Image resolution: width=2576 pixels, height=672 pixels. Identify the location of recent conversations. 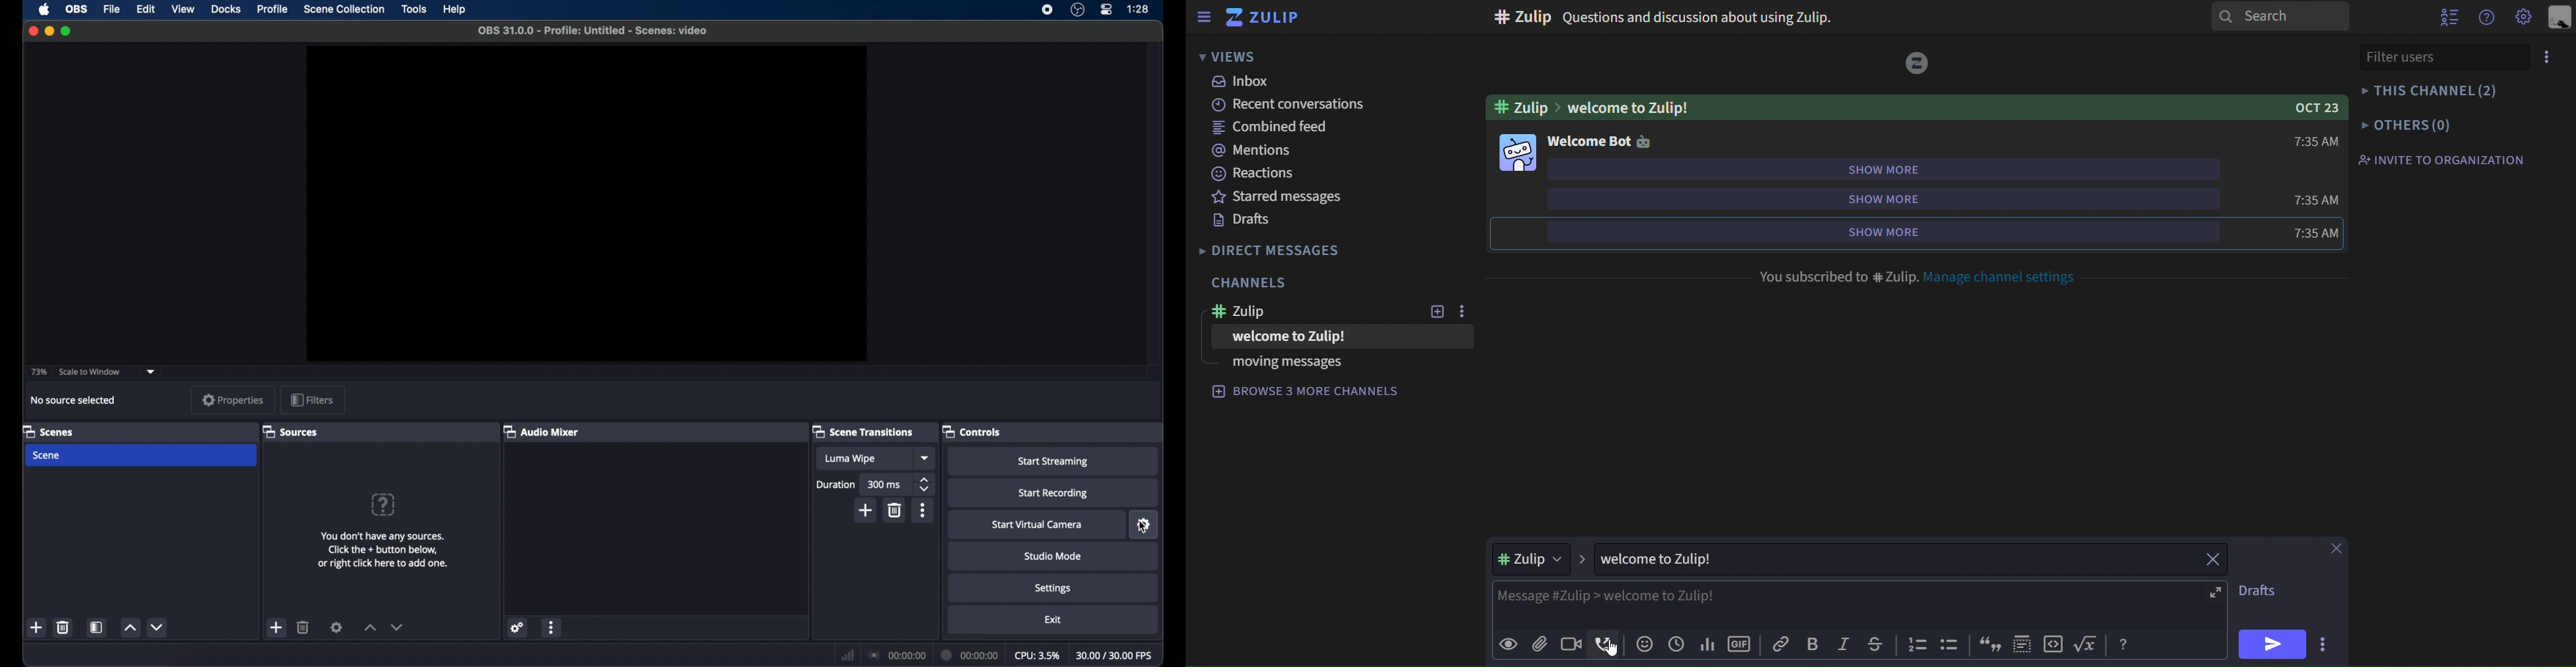
(1290, 106).